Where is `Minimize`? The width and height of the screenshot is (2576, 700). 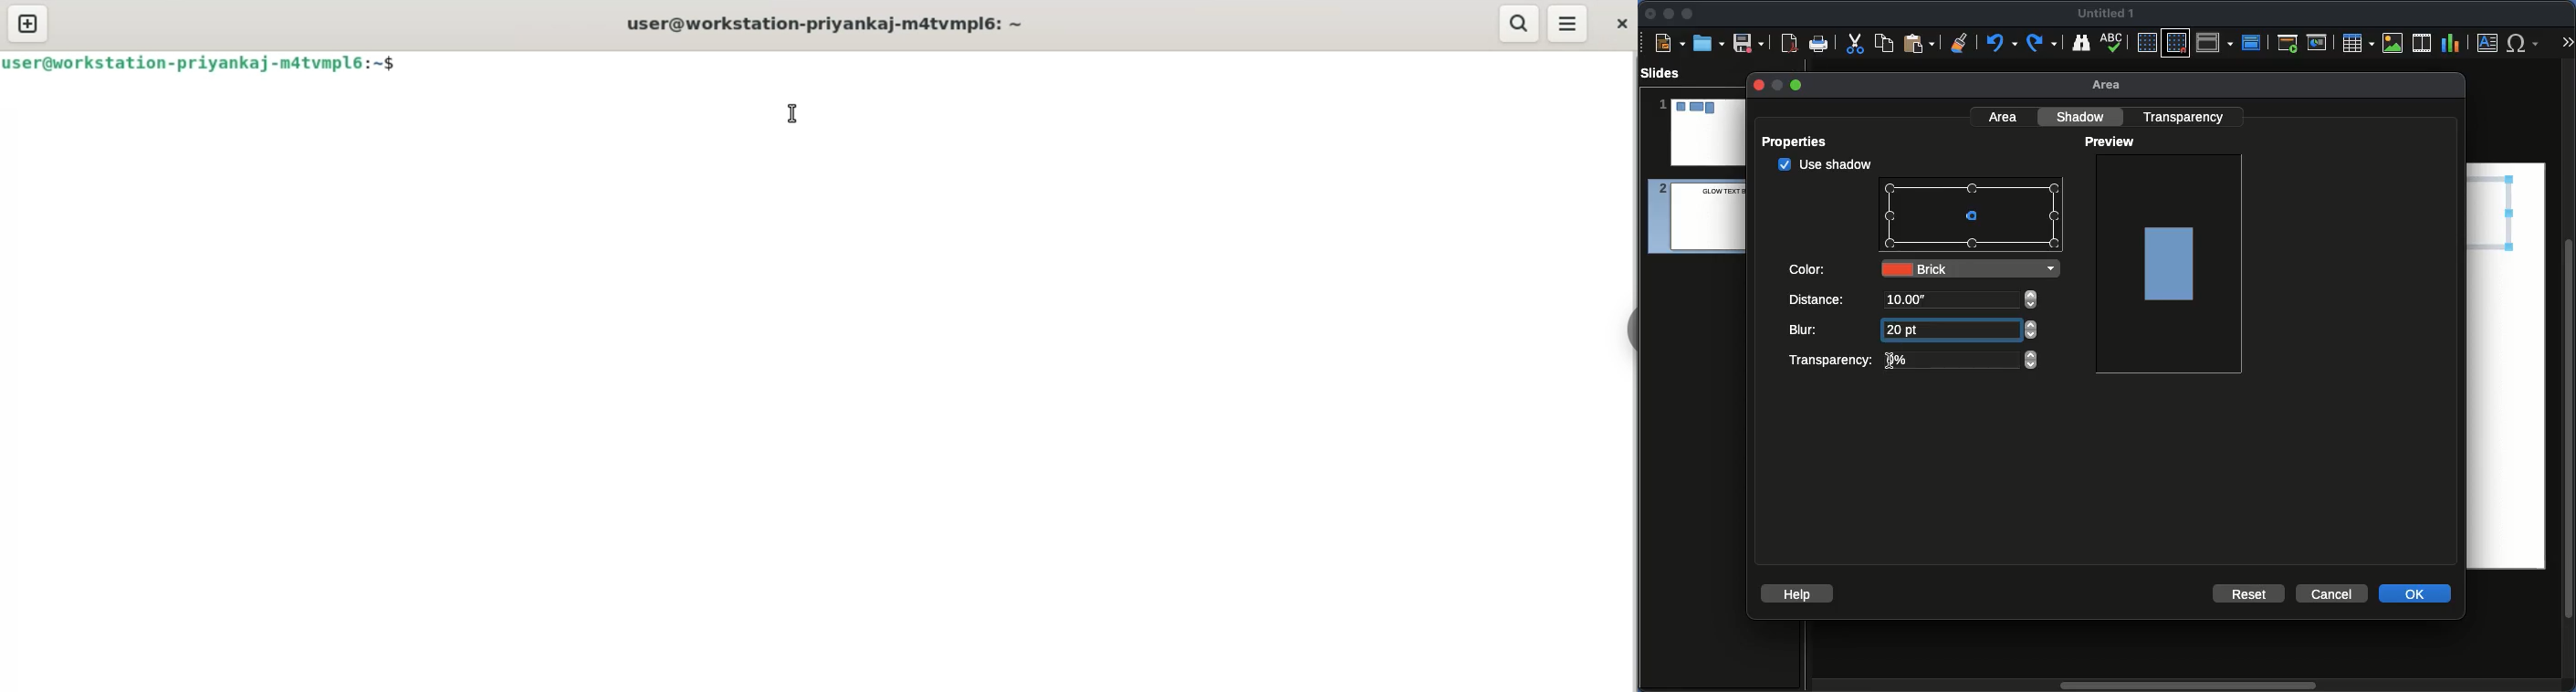 Minimize is located at coordinates (1668, 13).